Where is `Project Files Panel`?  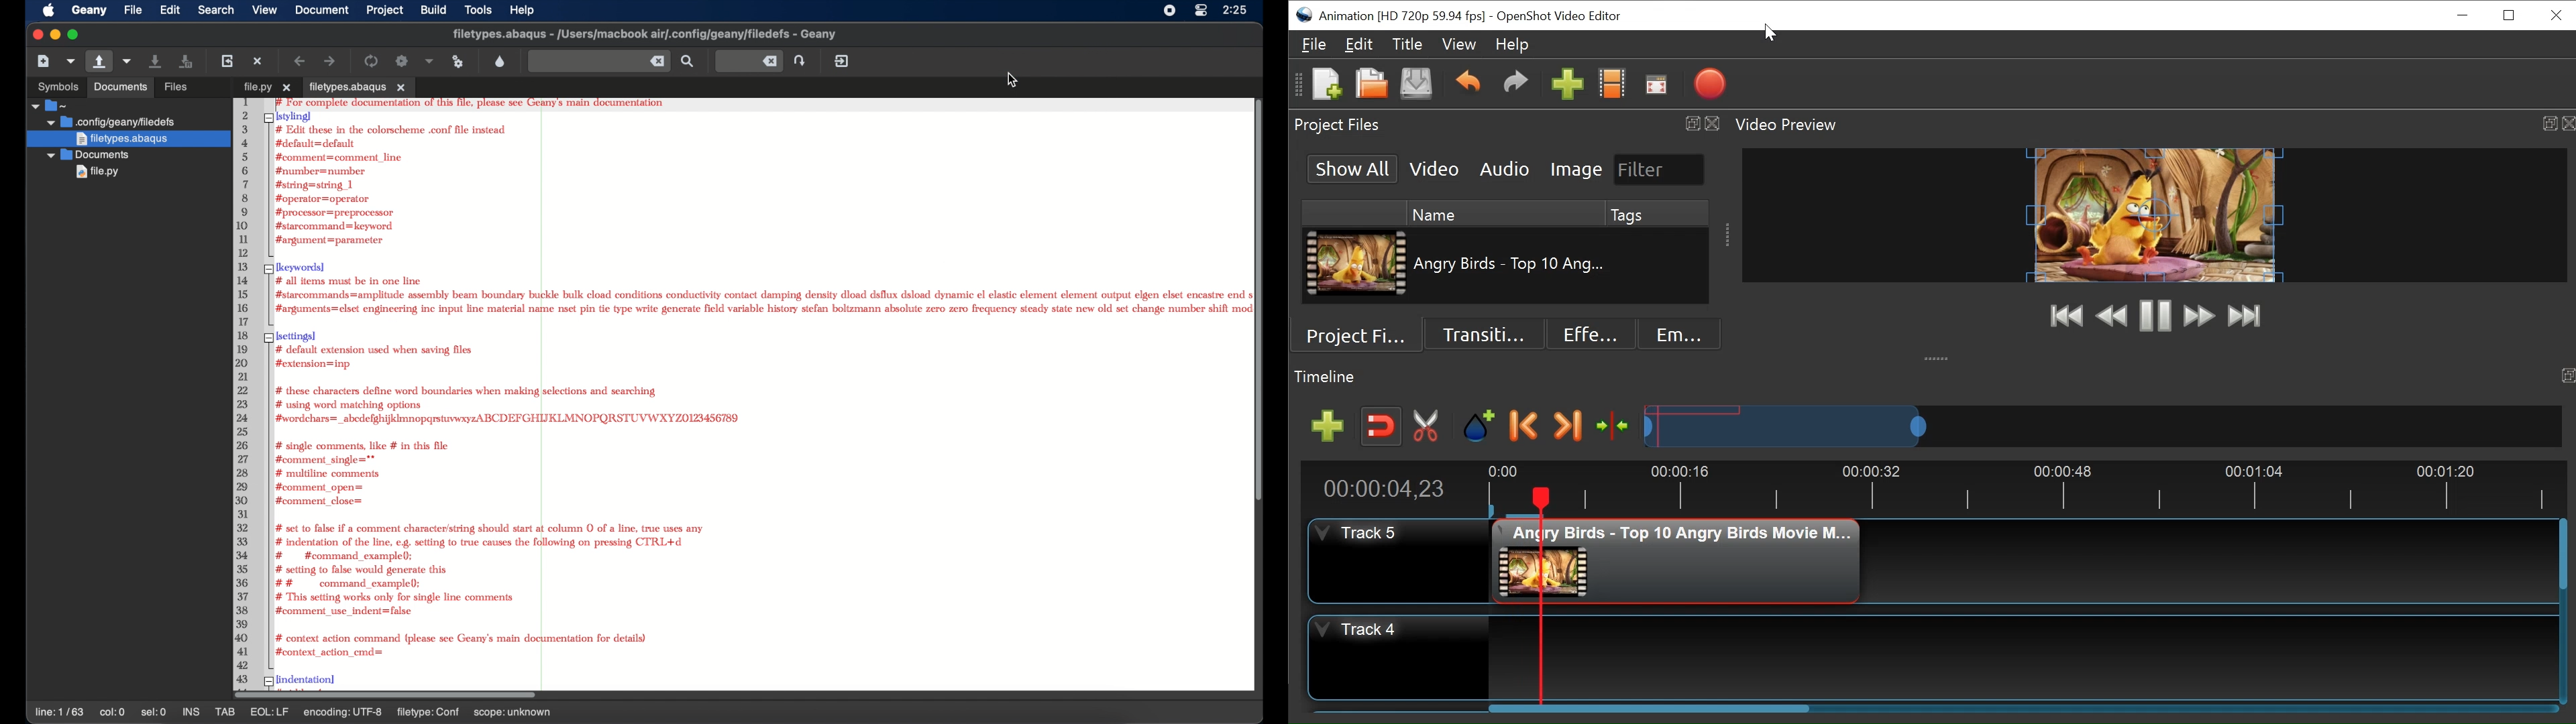
Project Files Panel is located at coordinates (1505, 125).